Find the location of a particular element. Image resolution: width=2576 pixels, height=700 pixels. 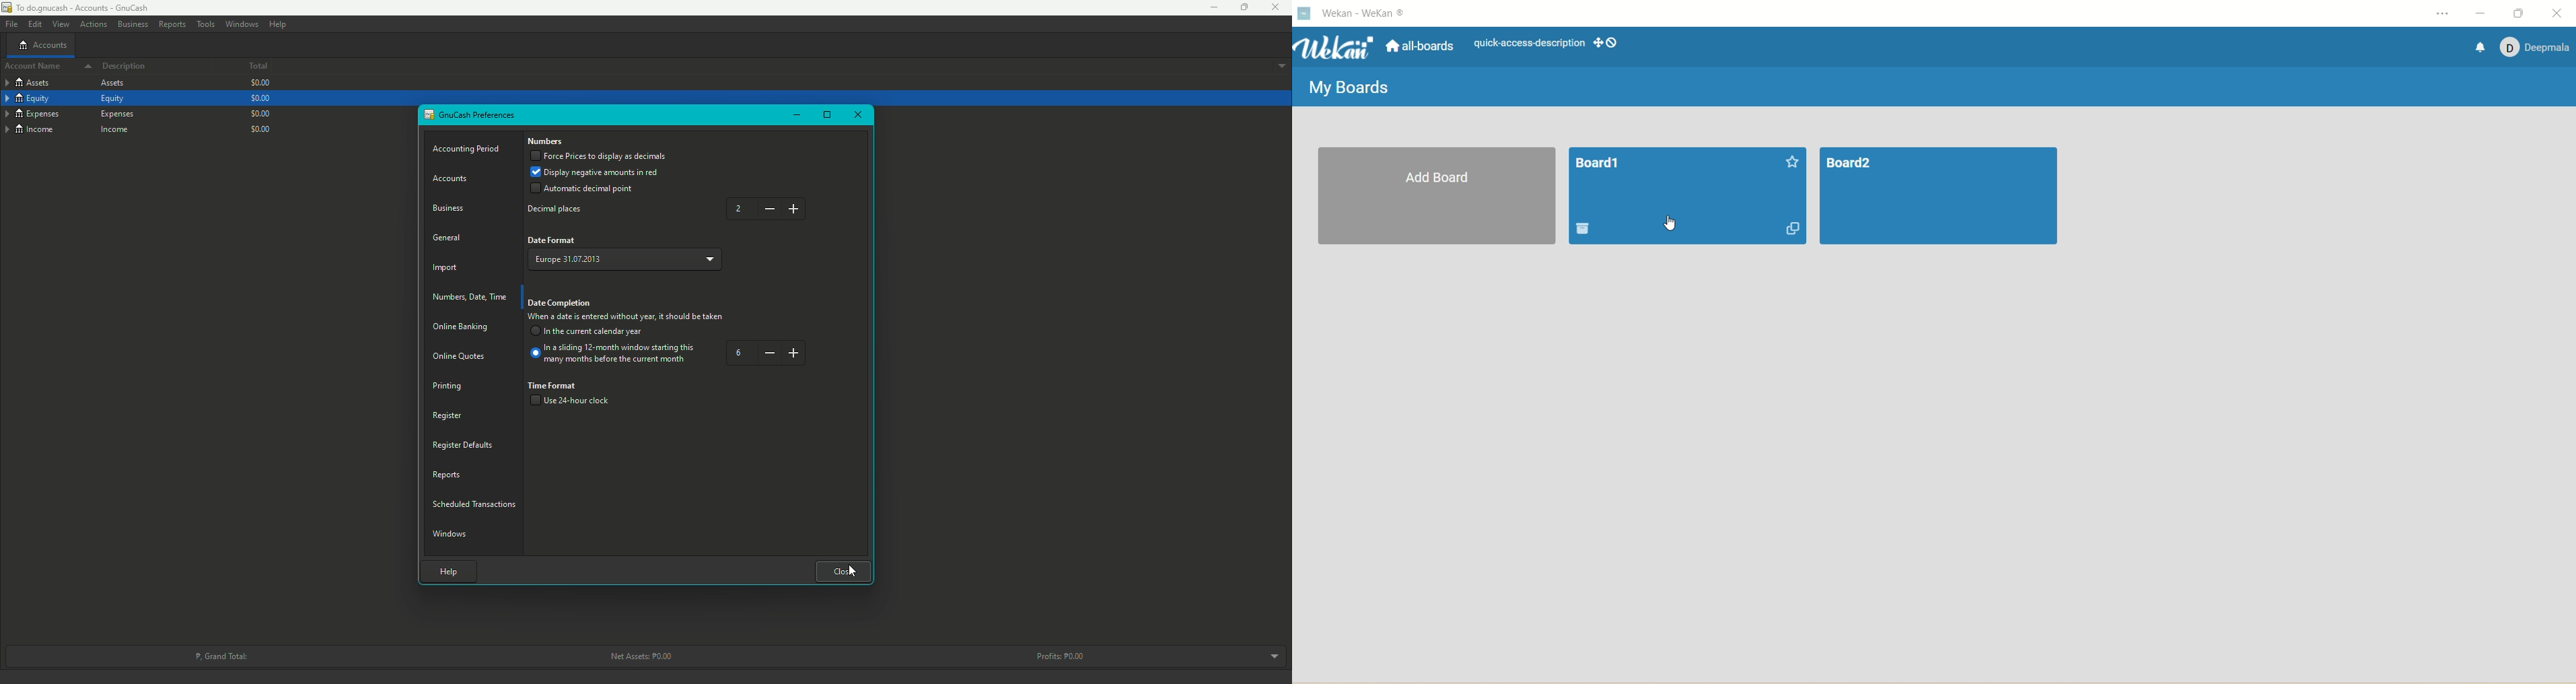

show-desktop-drag-handles is located at coordinates (1598, 43).